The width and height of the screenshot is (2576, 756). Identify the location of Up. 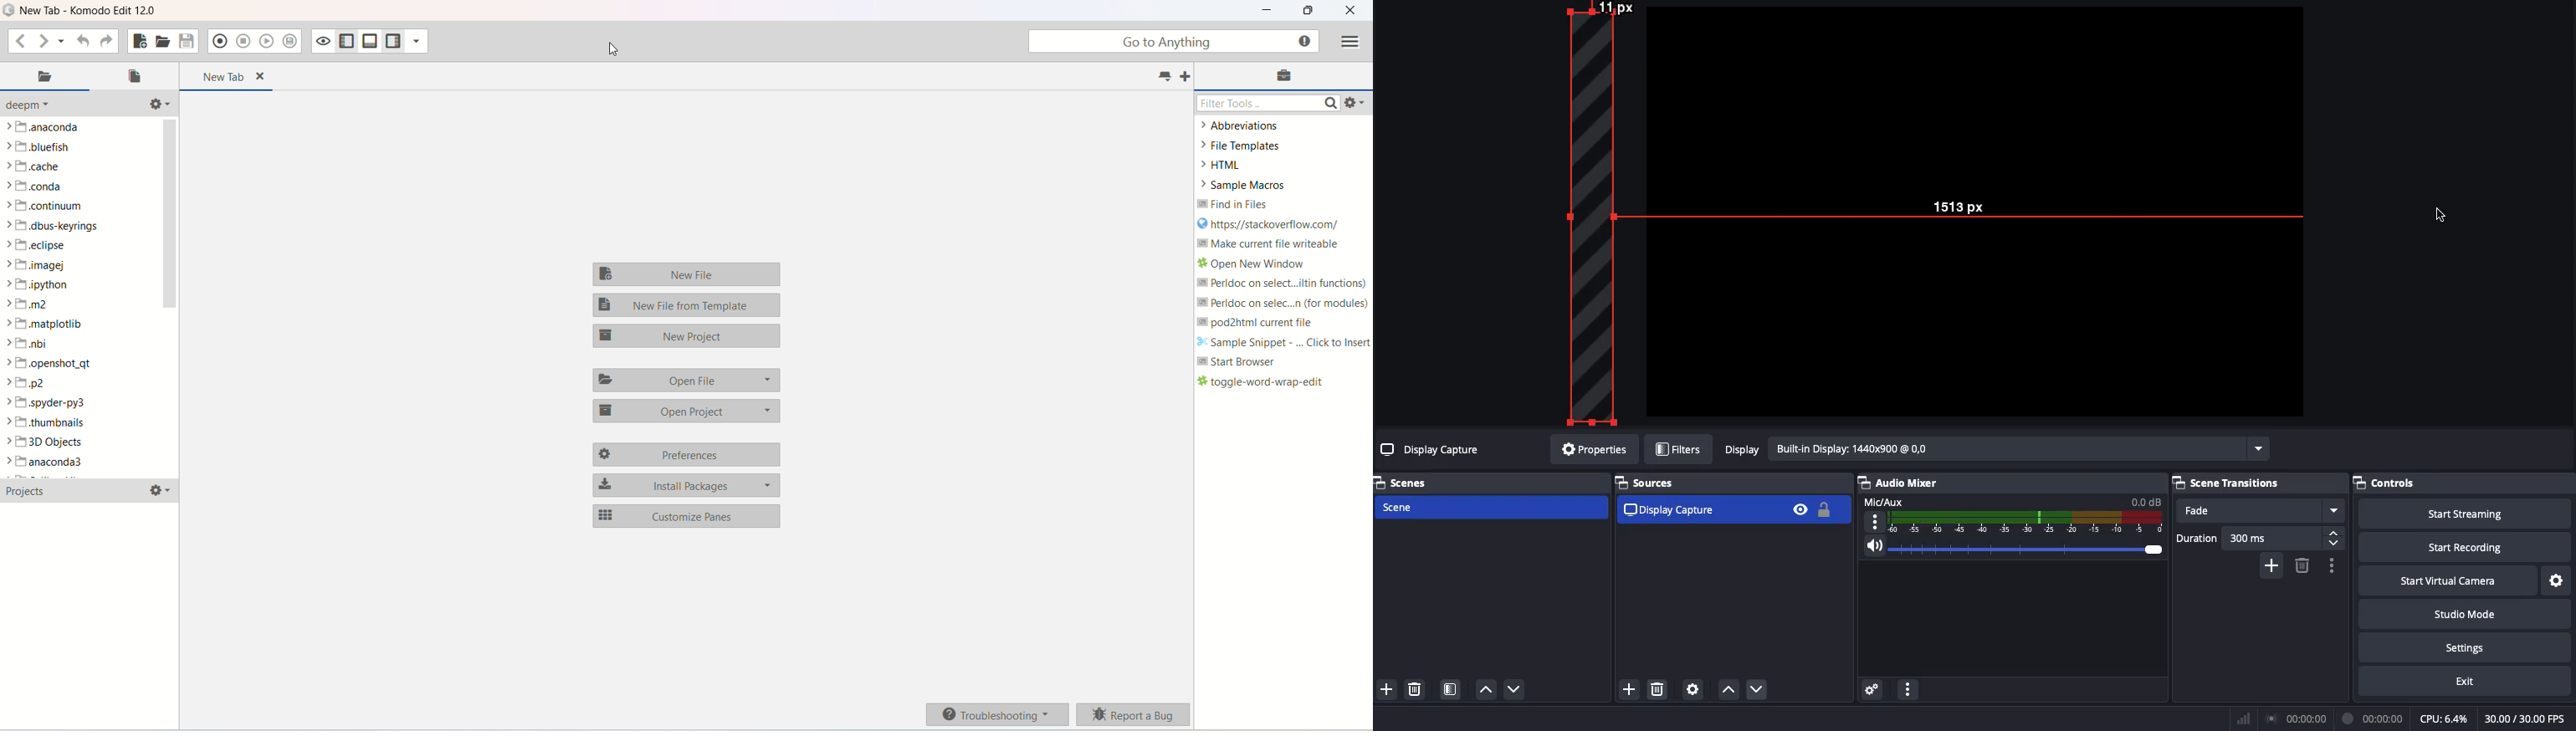
(1728, 691).